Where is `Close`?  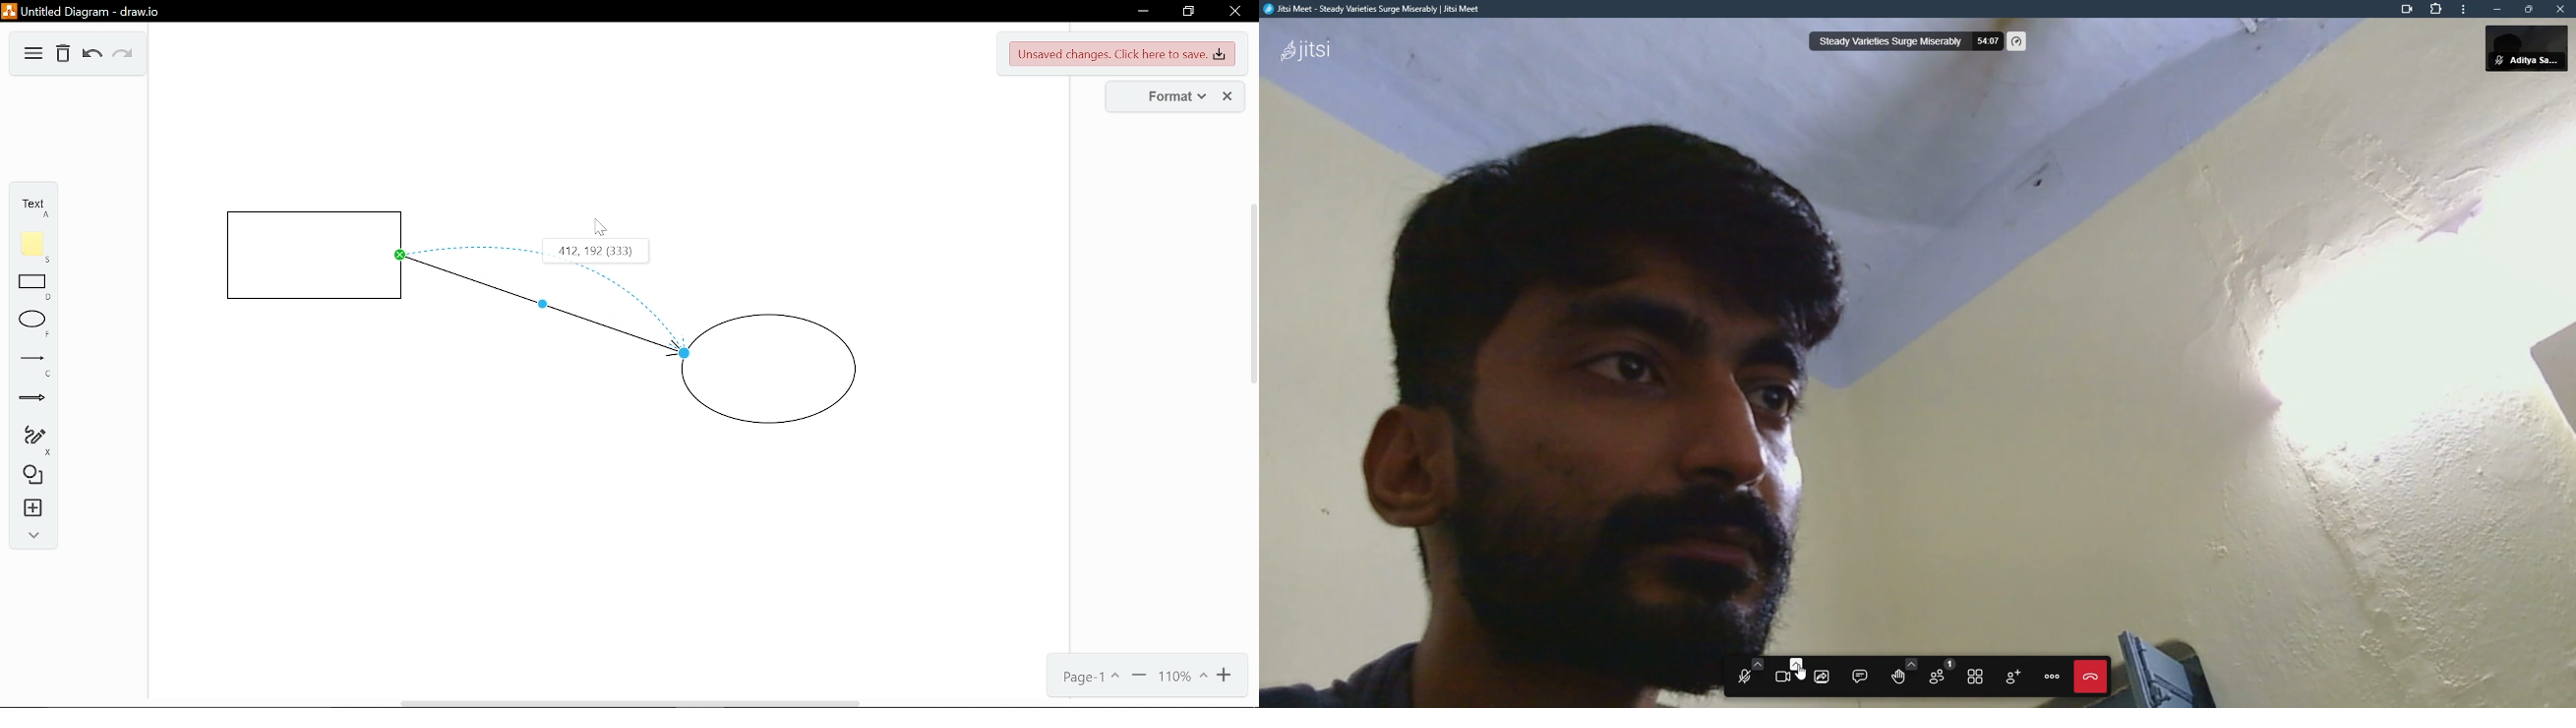 Close is located at coordinates (1236, 10).